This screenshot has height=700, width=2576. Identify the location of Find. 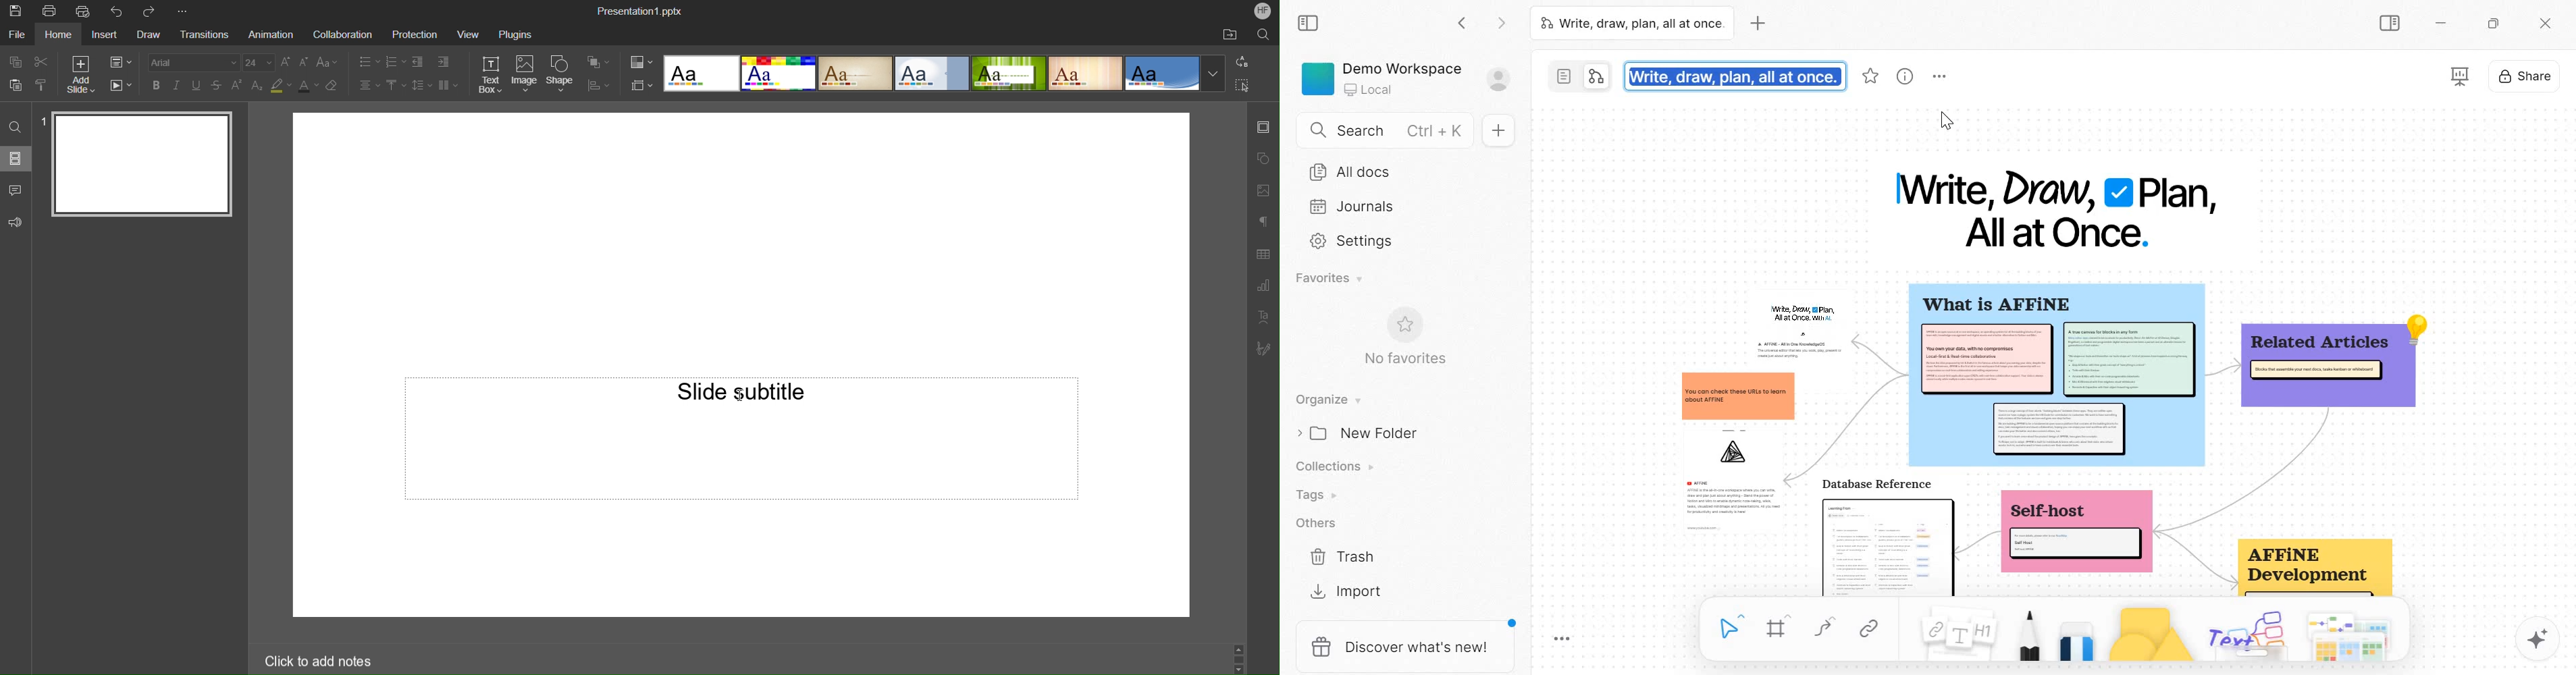
(13, 127).